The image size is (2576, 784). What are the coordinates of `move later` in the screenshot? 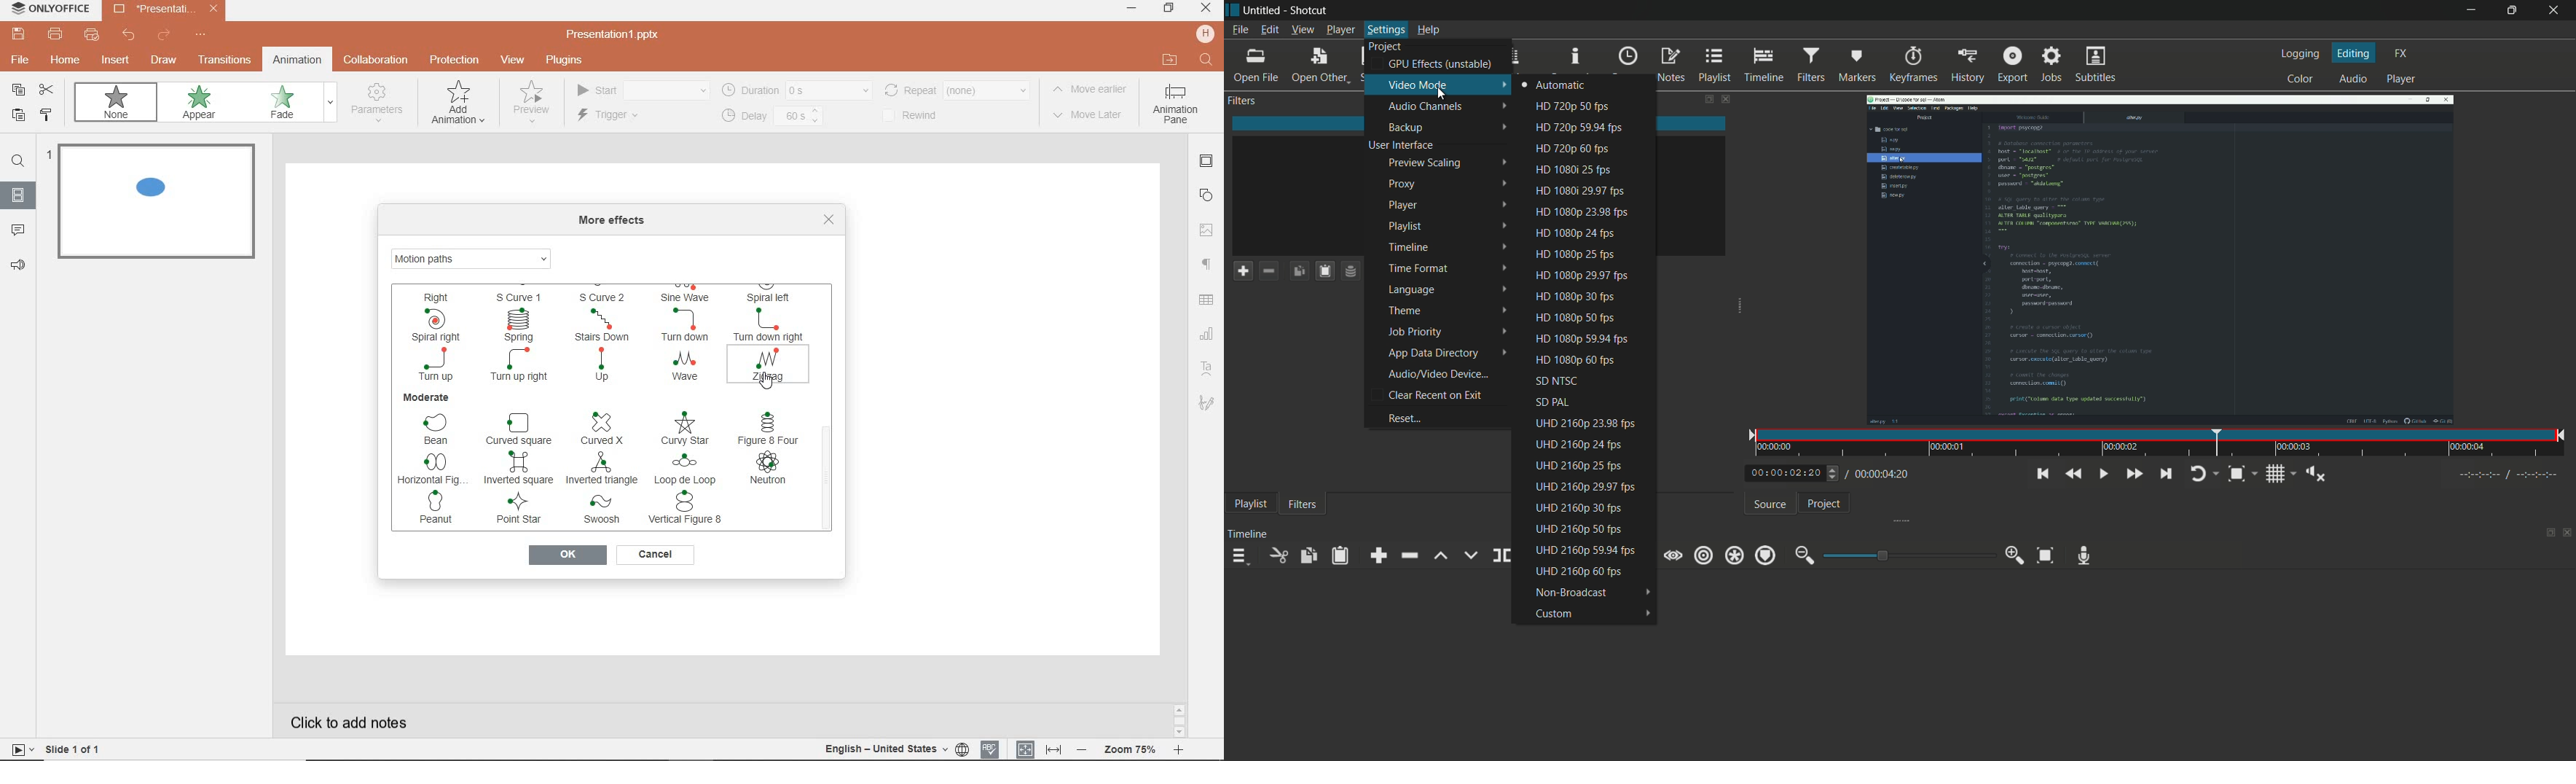 It's located at (1092, 116).